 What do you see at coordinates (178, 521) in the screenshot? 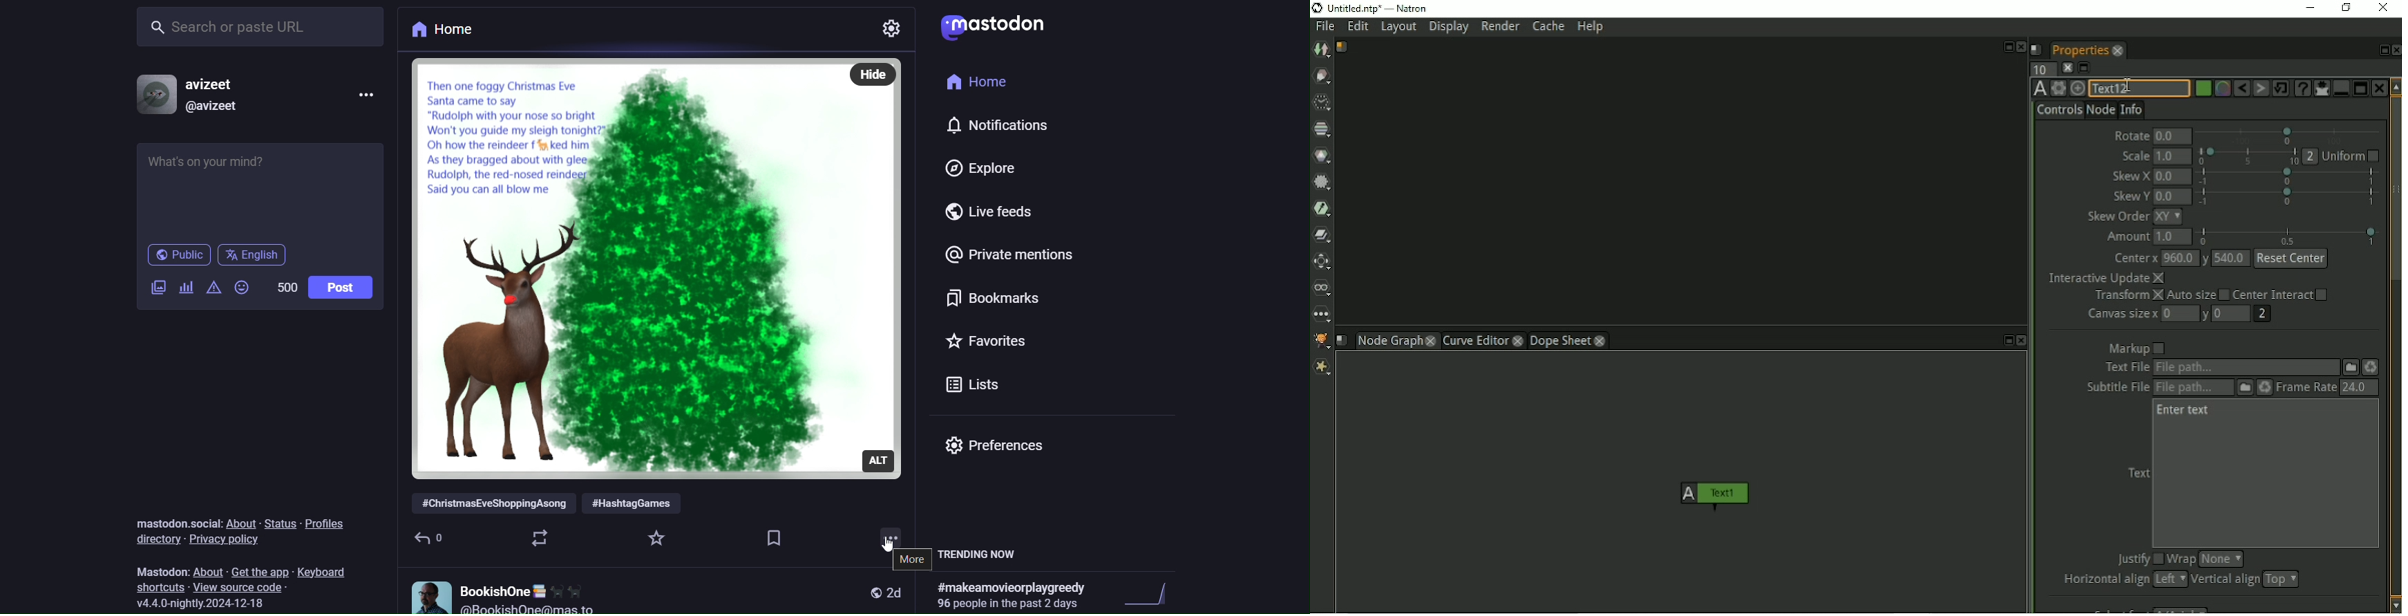
I see `mastodon social` at bounding box center [178, 521].